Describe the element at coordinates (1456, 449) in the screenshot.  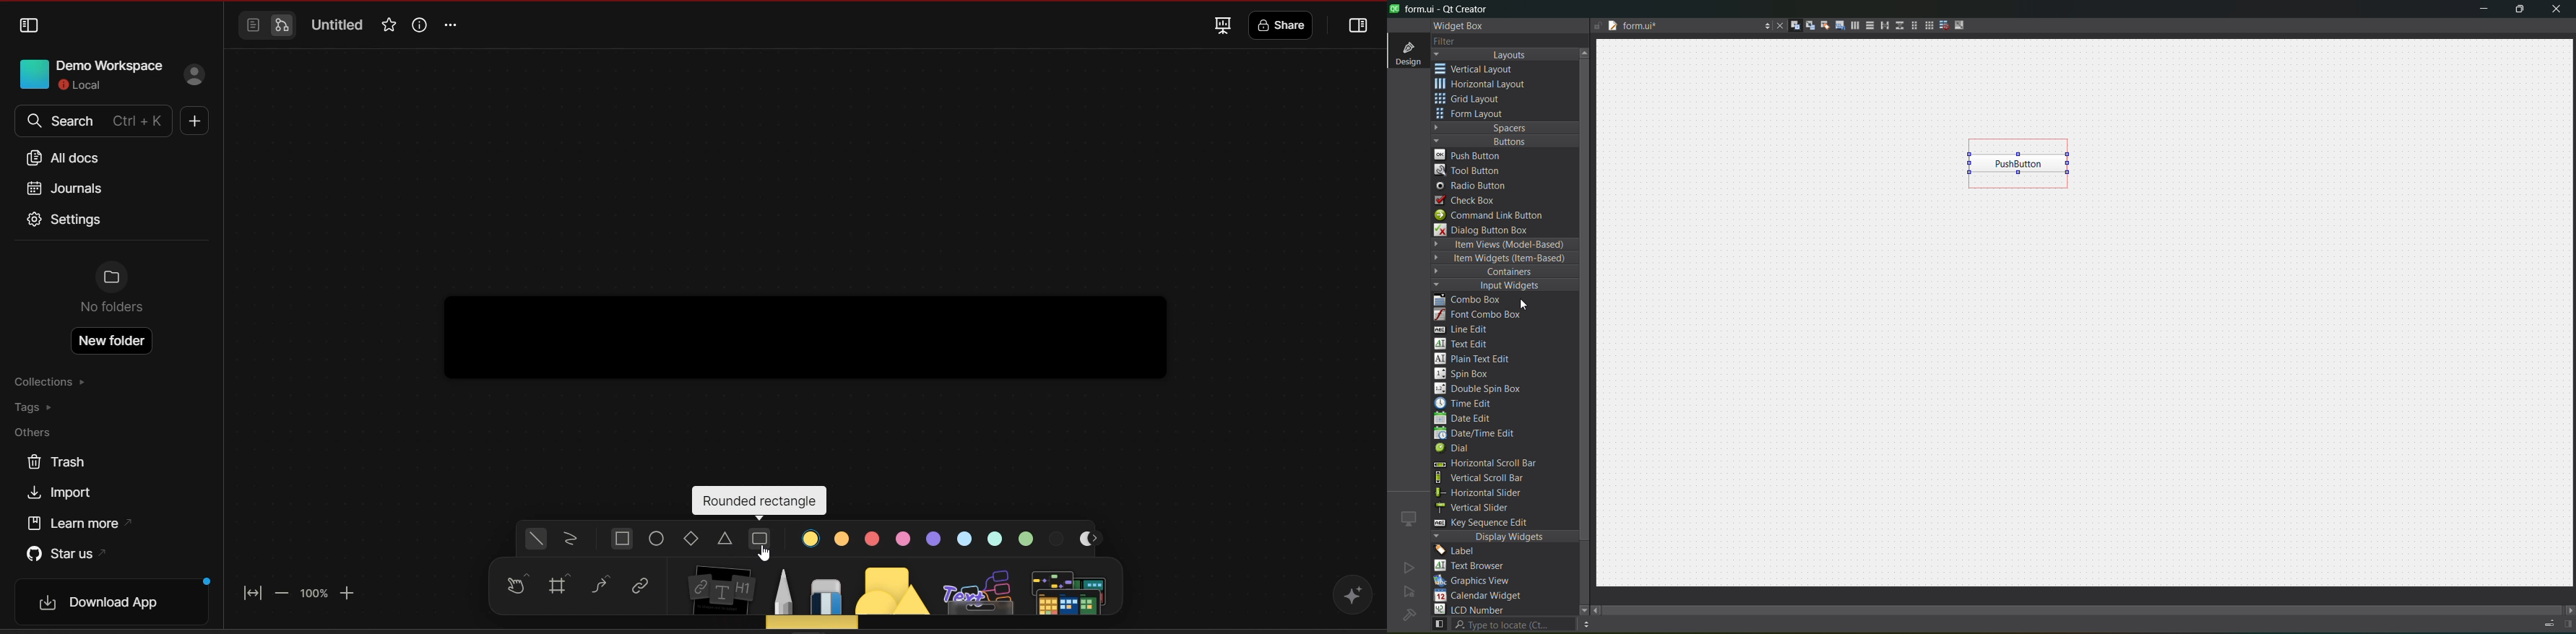
I see `dial` at that location.